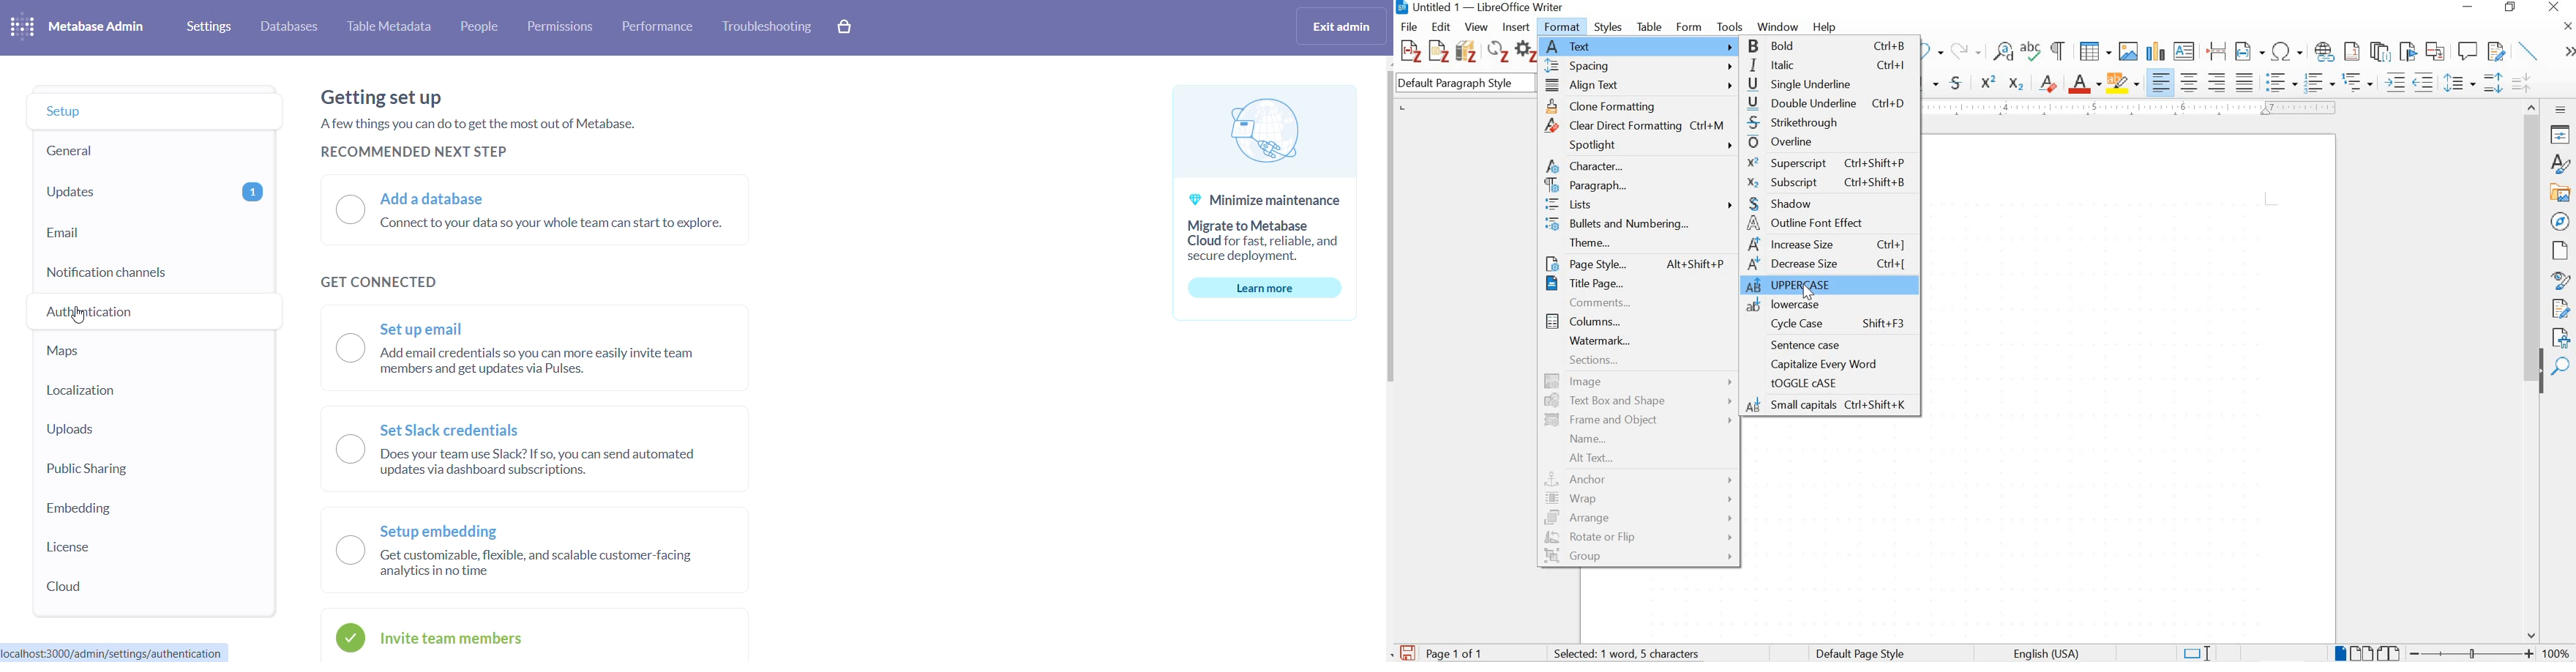  What do you see at coordinates (2352, 52) in the screenshot?
I see `insert endnote` at bounding box center [2352, 52].